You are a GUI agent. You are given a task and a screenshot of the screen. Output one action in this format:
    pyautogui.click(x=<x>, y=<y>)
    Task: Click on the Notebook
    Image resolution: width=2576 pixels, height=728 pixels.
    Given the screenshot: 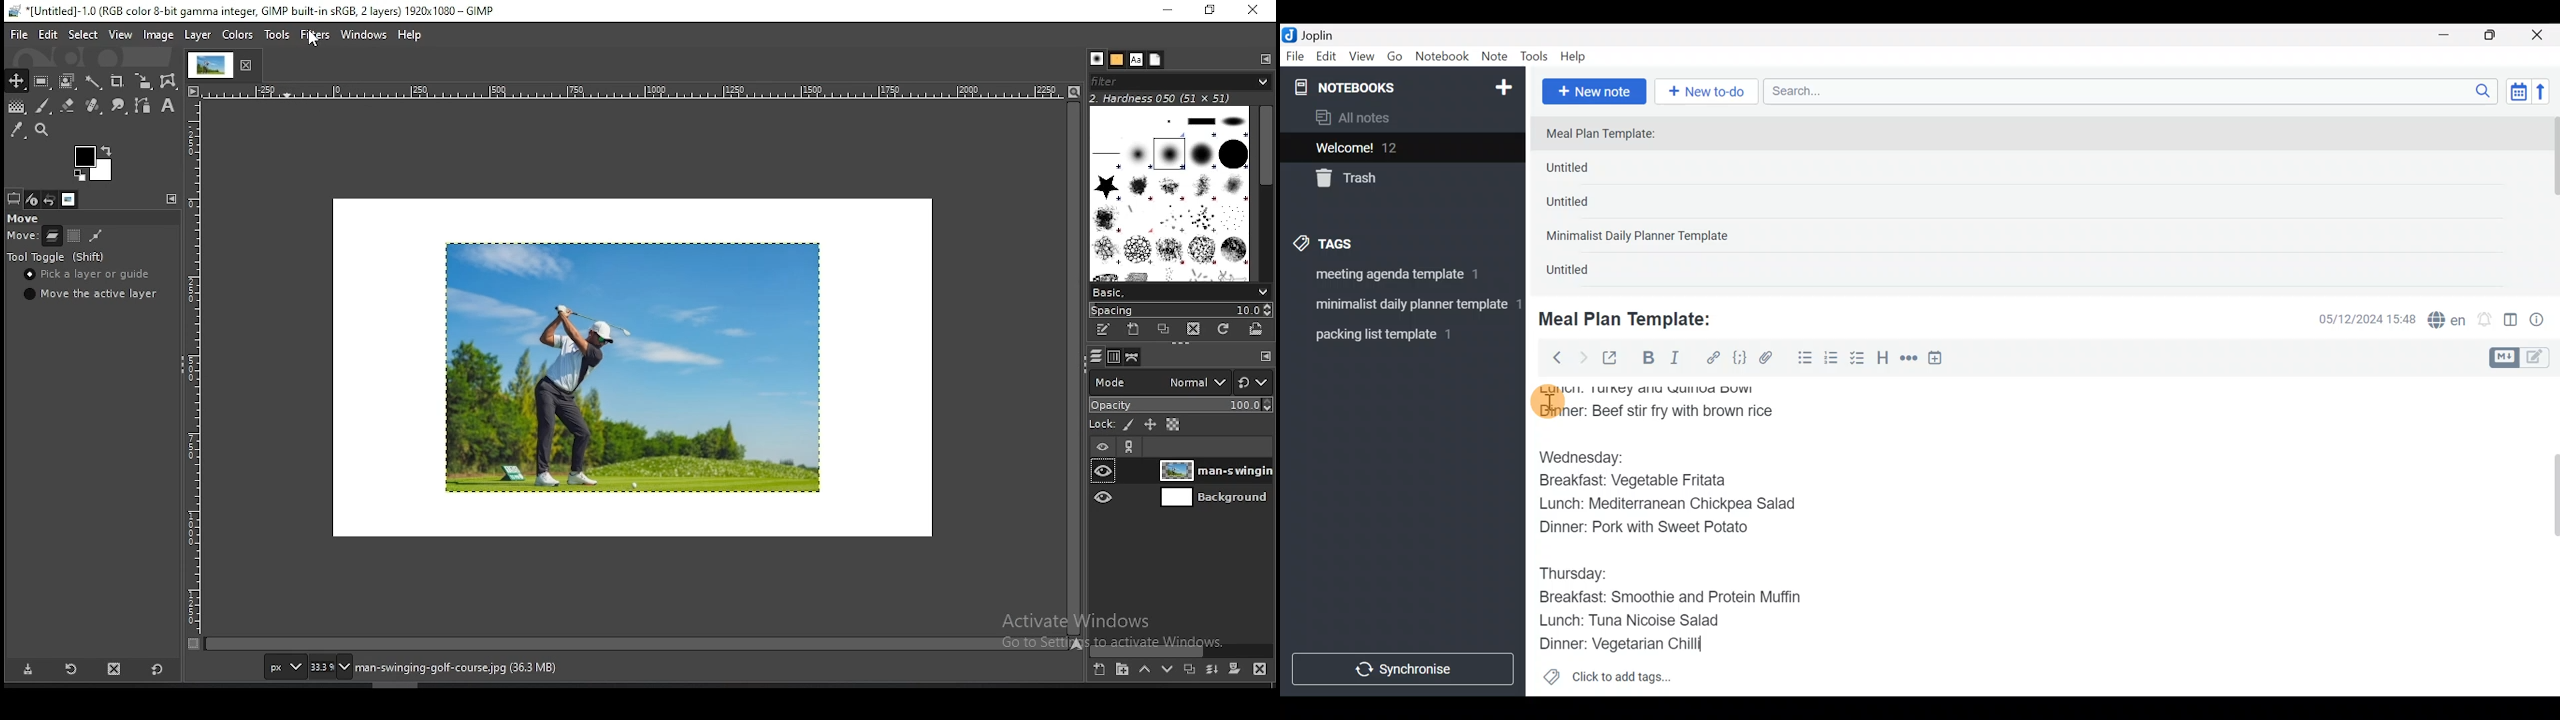 What is the action you would take?
    pyautogui.click(x=1443, y=57)
    